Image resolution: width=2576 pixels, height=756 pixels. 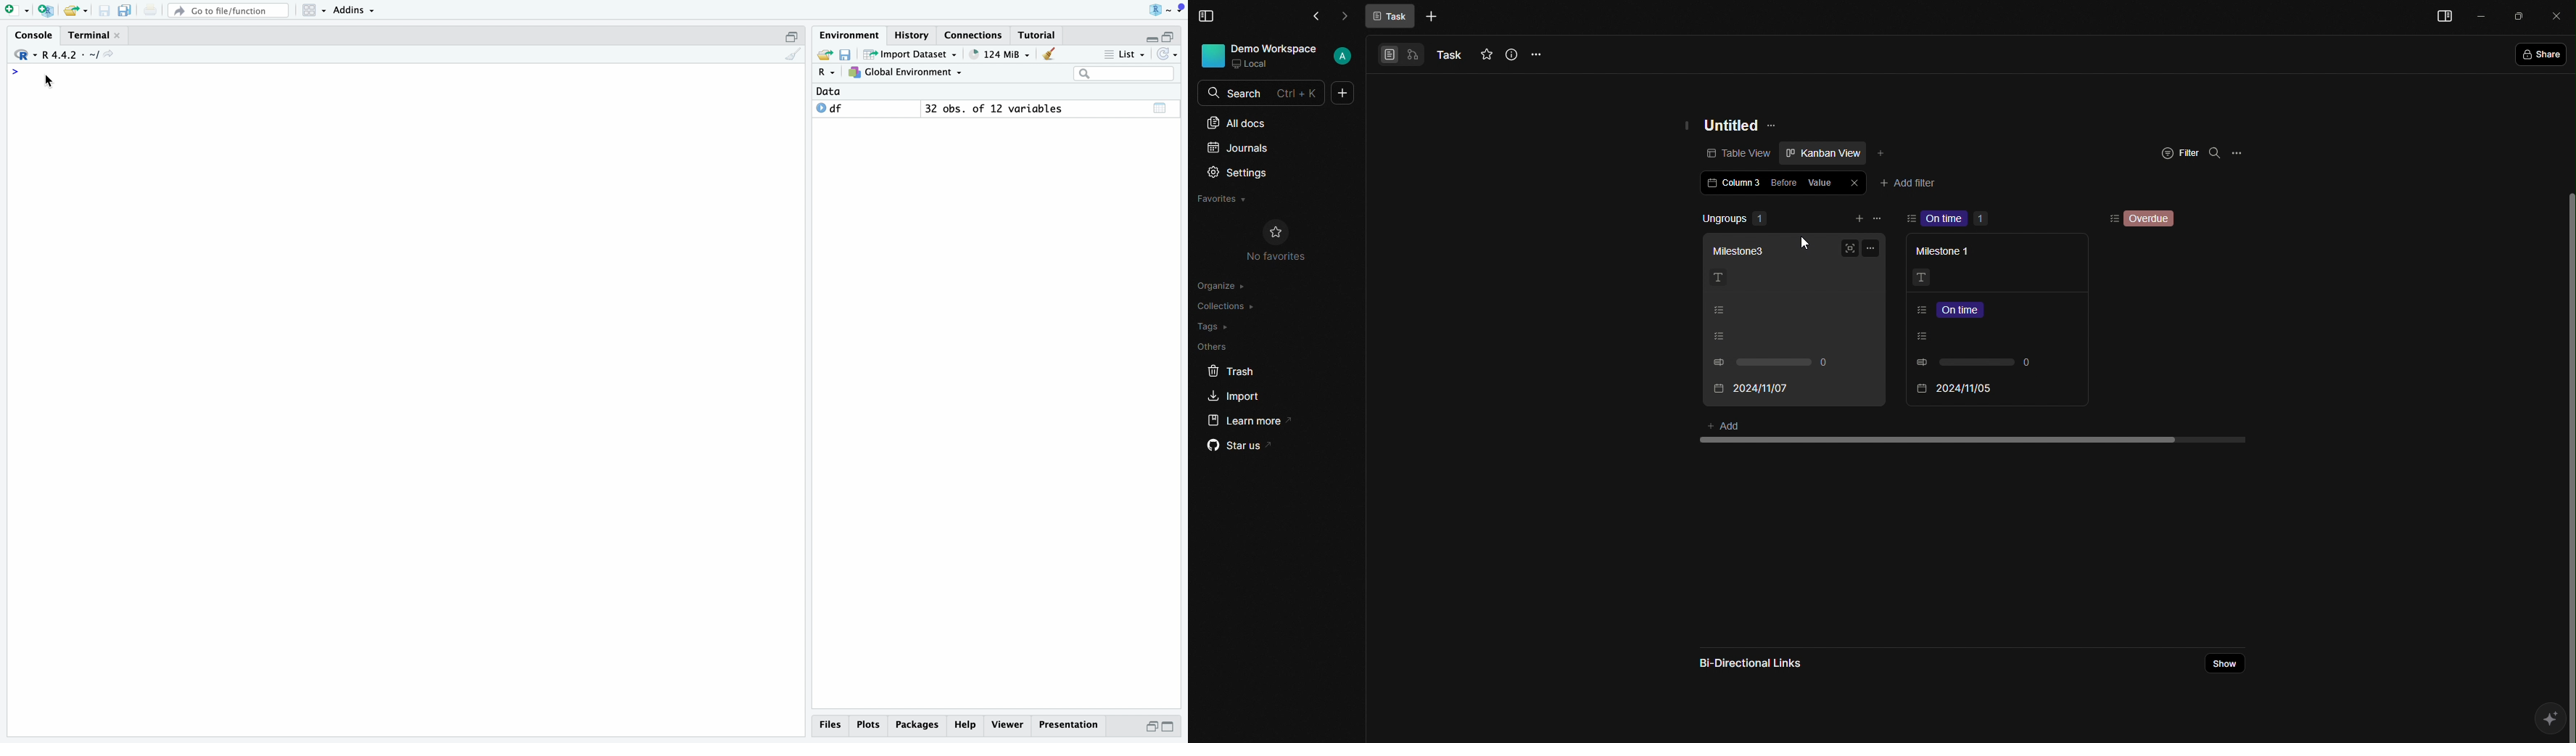 I want to click on global enviornment, so click(x=906, y=72).